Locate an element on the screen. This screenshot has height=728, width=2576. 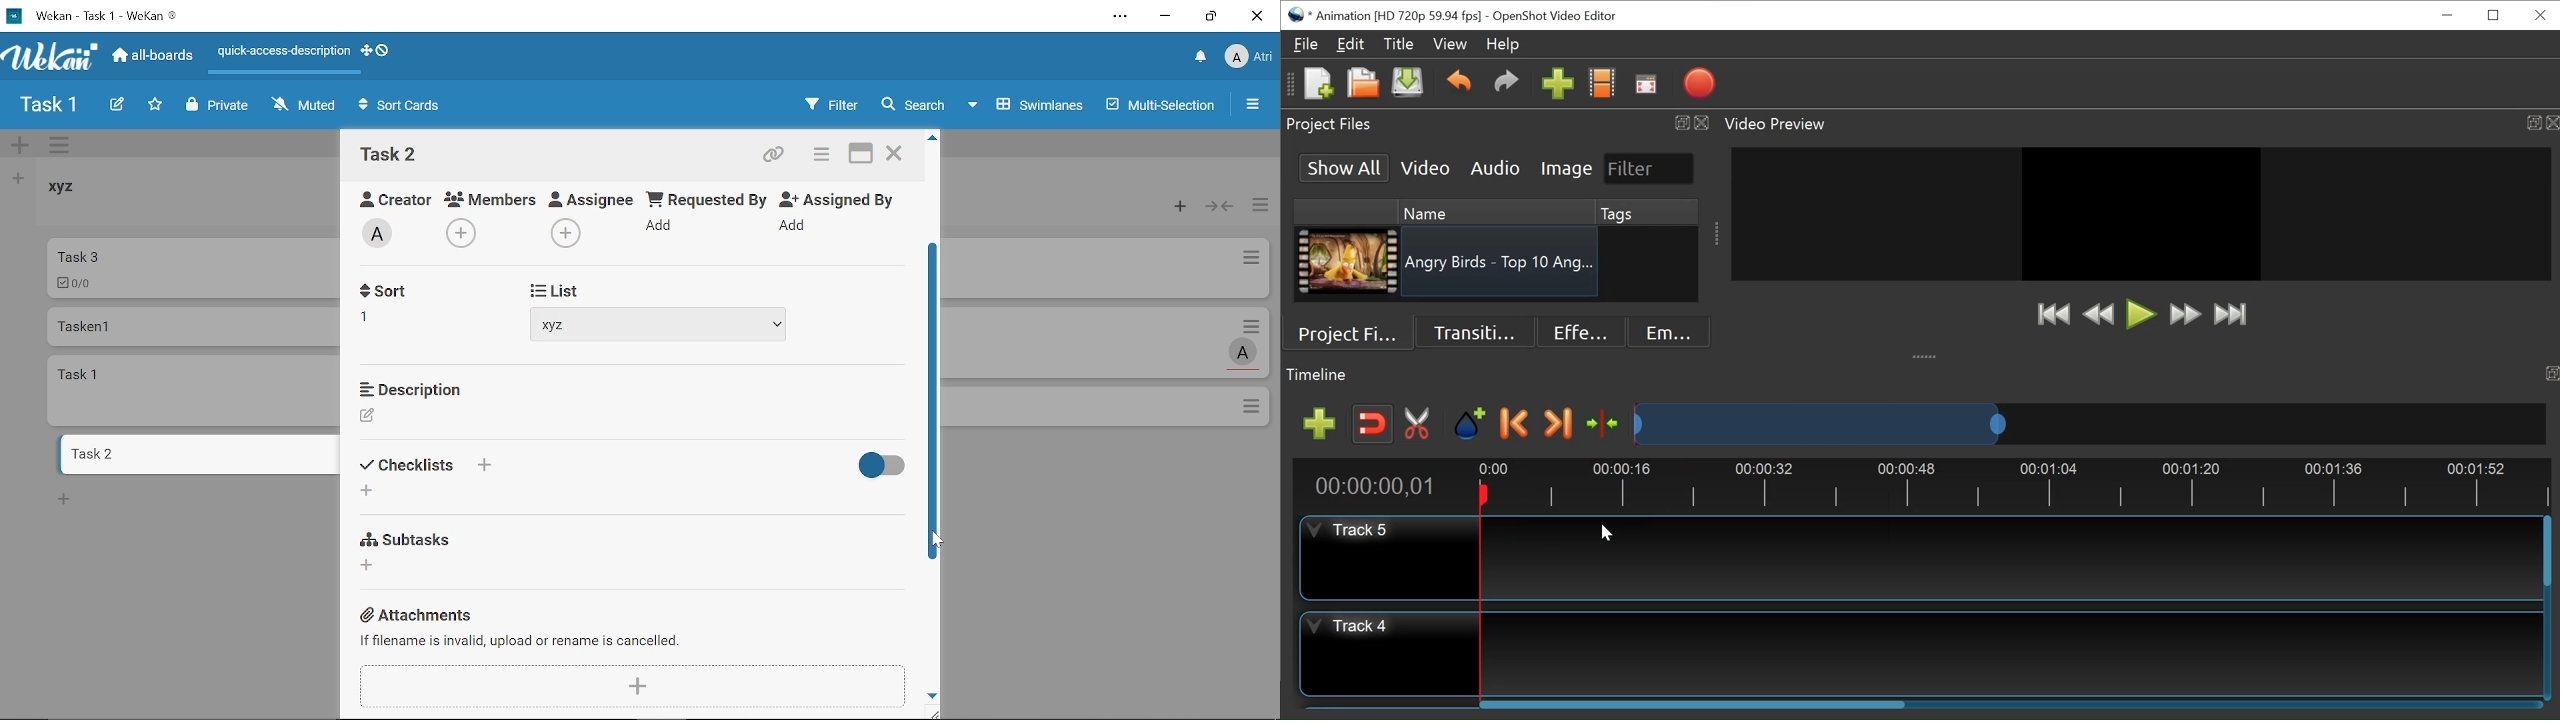
Received is located at coordinates (405, 293).